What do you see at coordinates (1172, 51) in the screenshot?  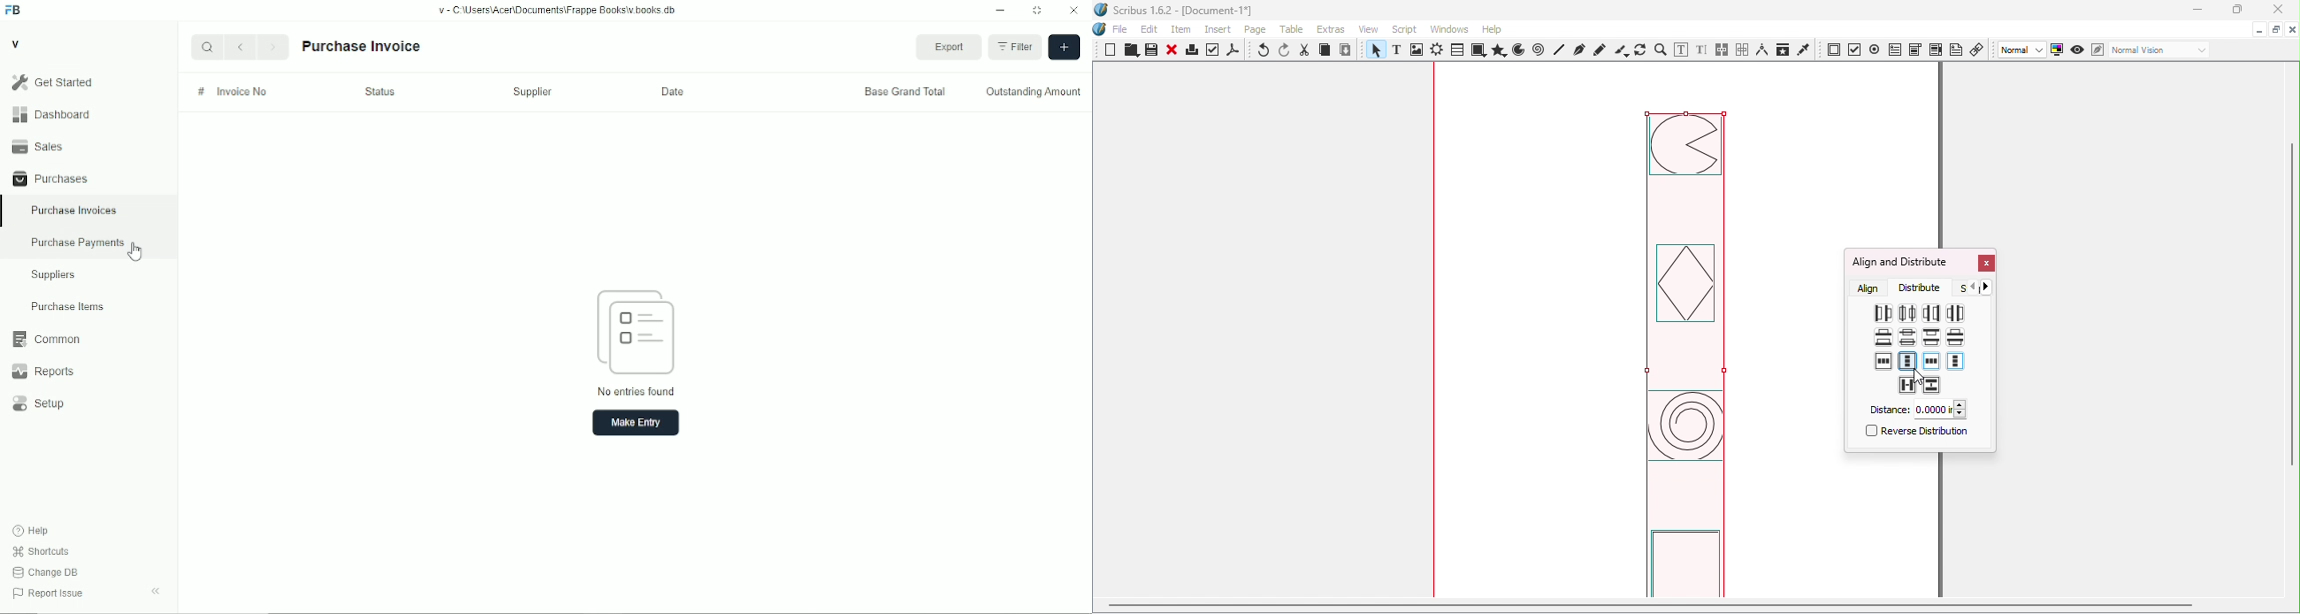 I see `Close` at bounding box center [1172, 51].